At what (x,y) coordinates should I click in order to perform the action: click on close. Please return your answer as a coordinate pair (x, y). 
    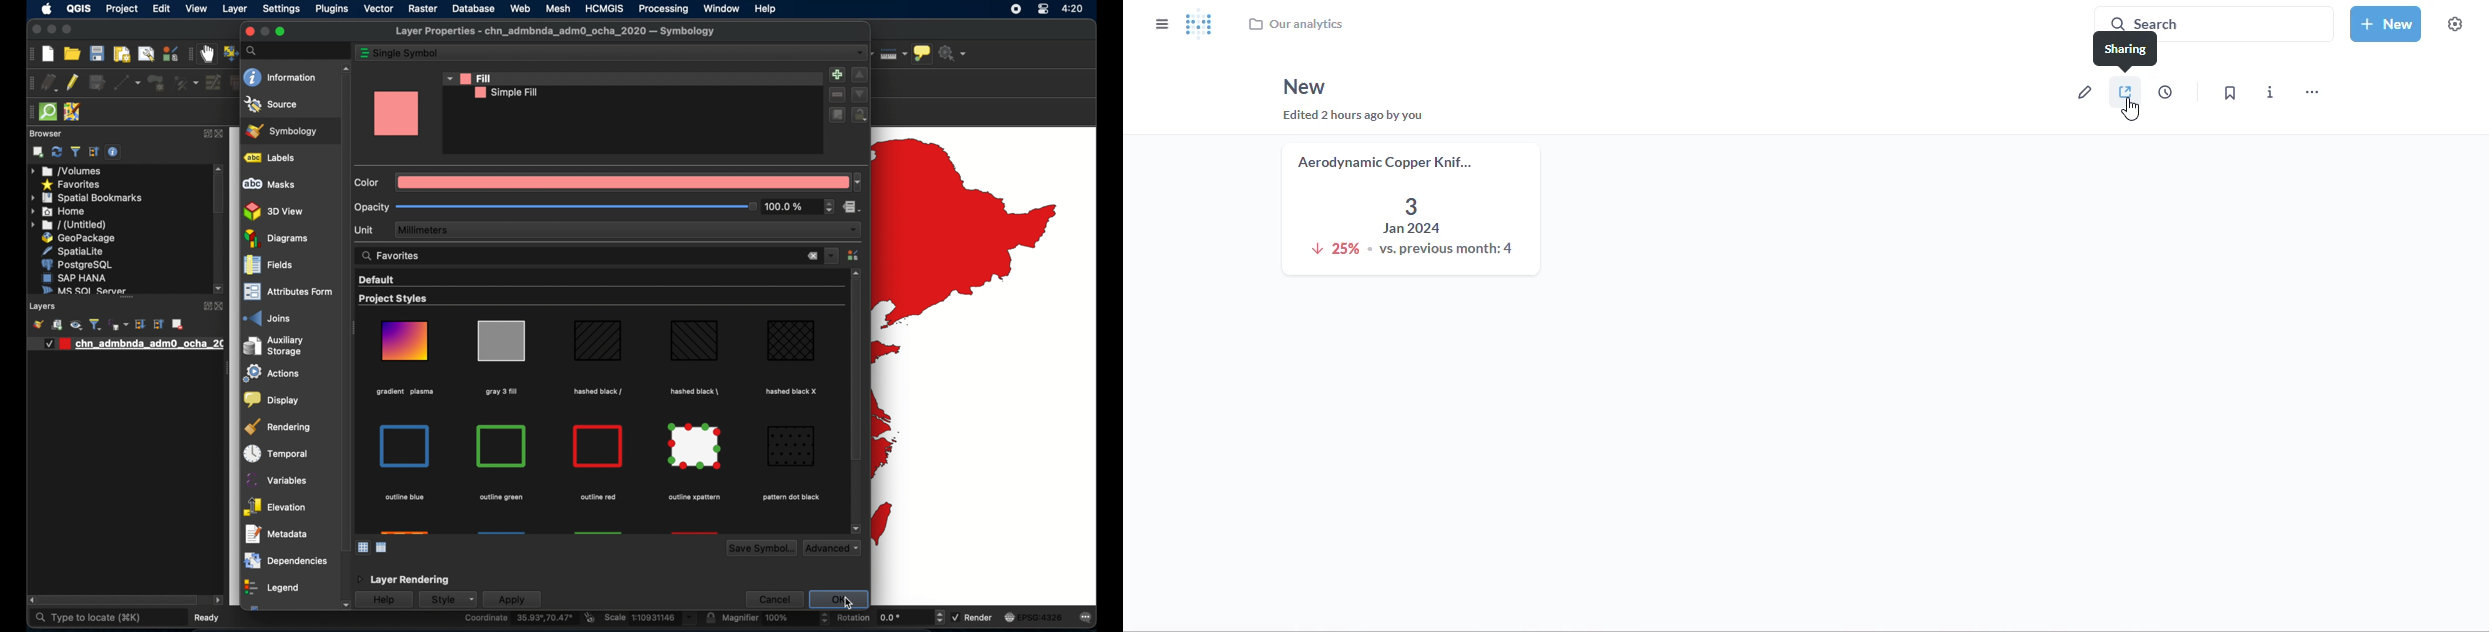
    Looking at the image, I should click on (813, 257).